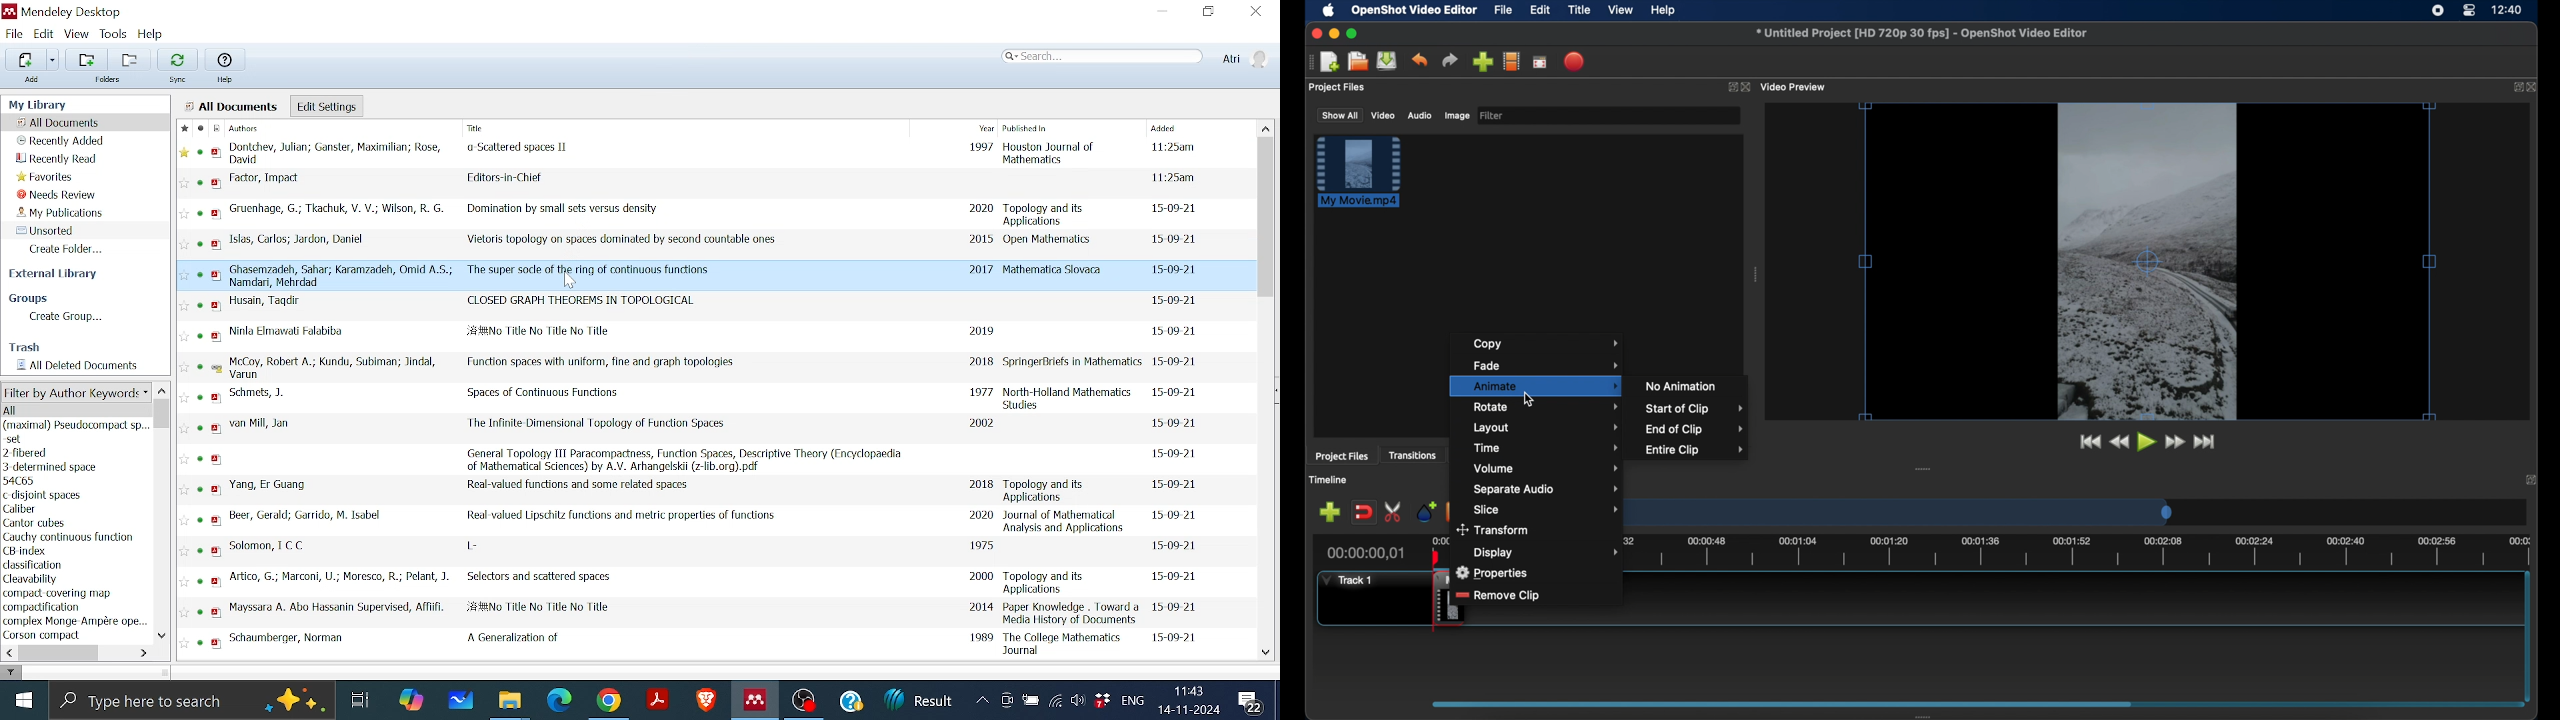 This screenshot has width=2576, height=728. What do you see at coordinates (179, 66) in the screenshot?
I see `Sync` at bounding box center [179, 66].